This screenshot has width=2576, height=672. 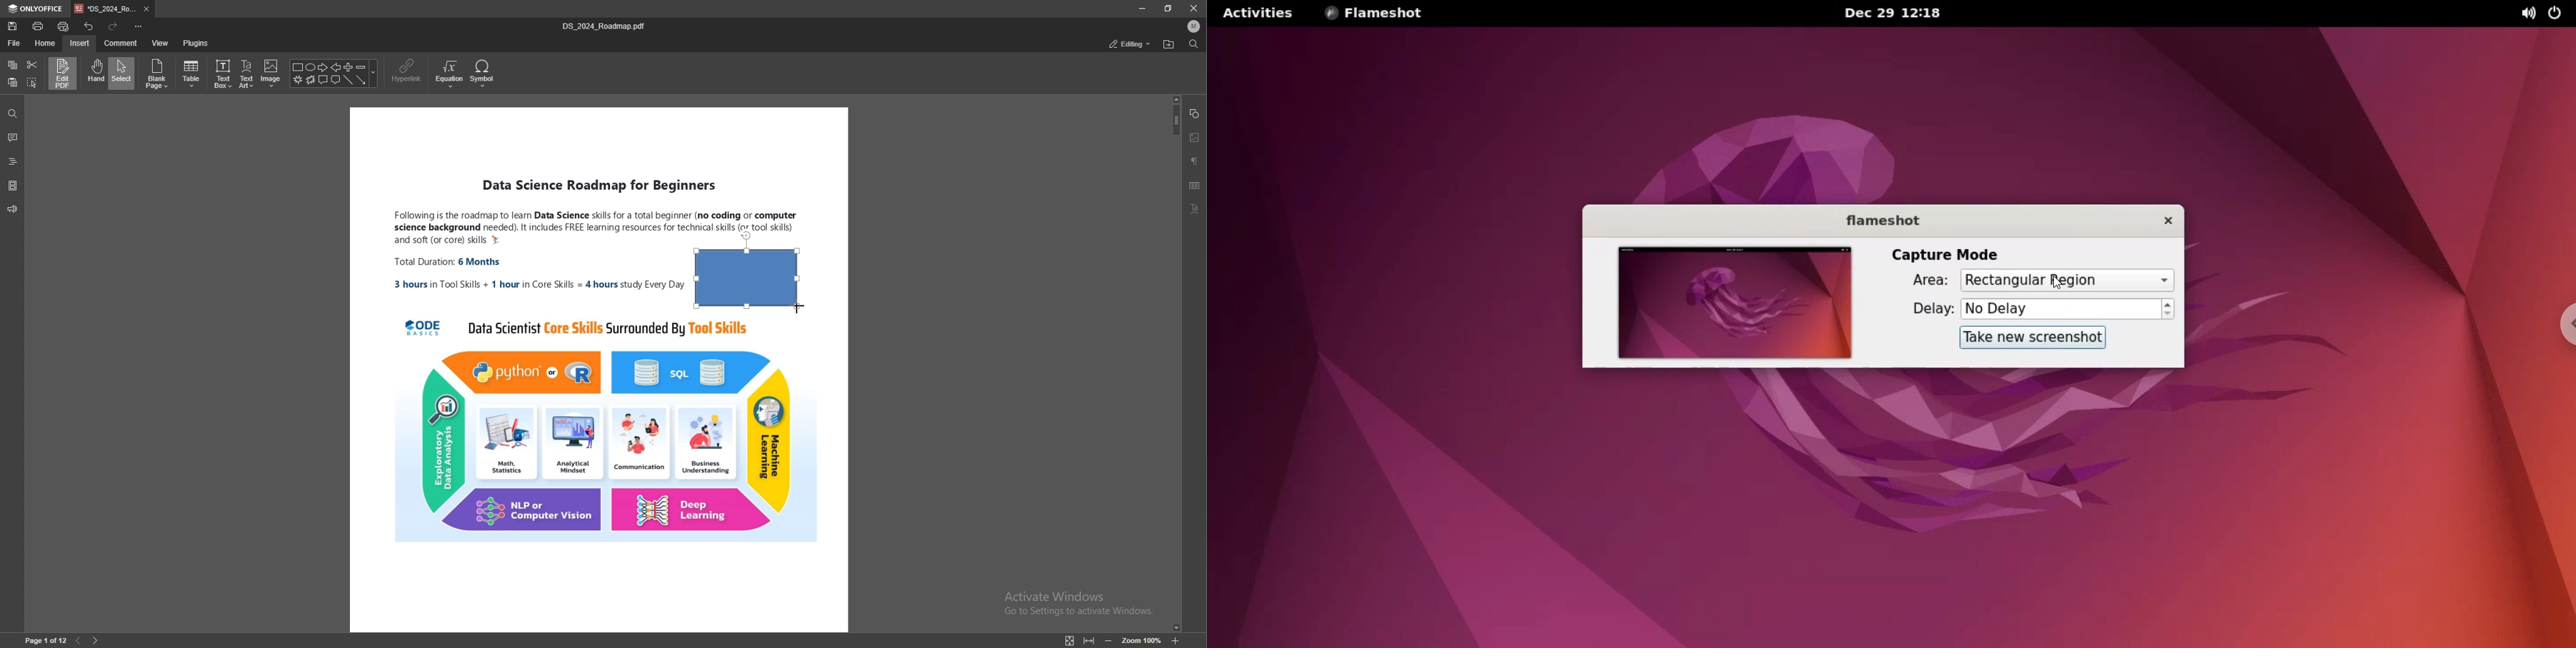 What do you see at coordinates (736, 180) in the screenshot?
I see `pdf ` at bounding box center [736, 180].